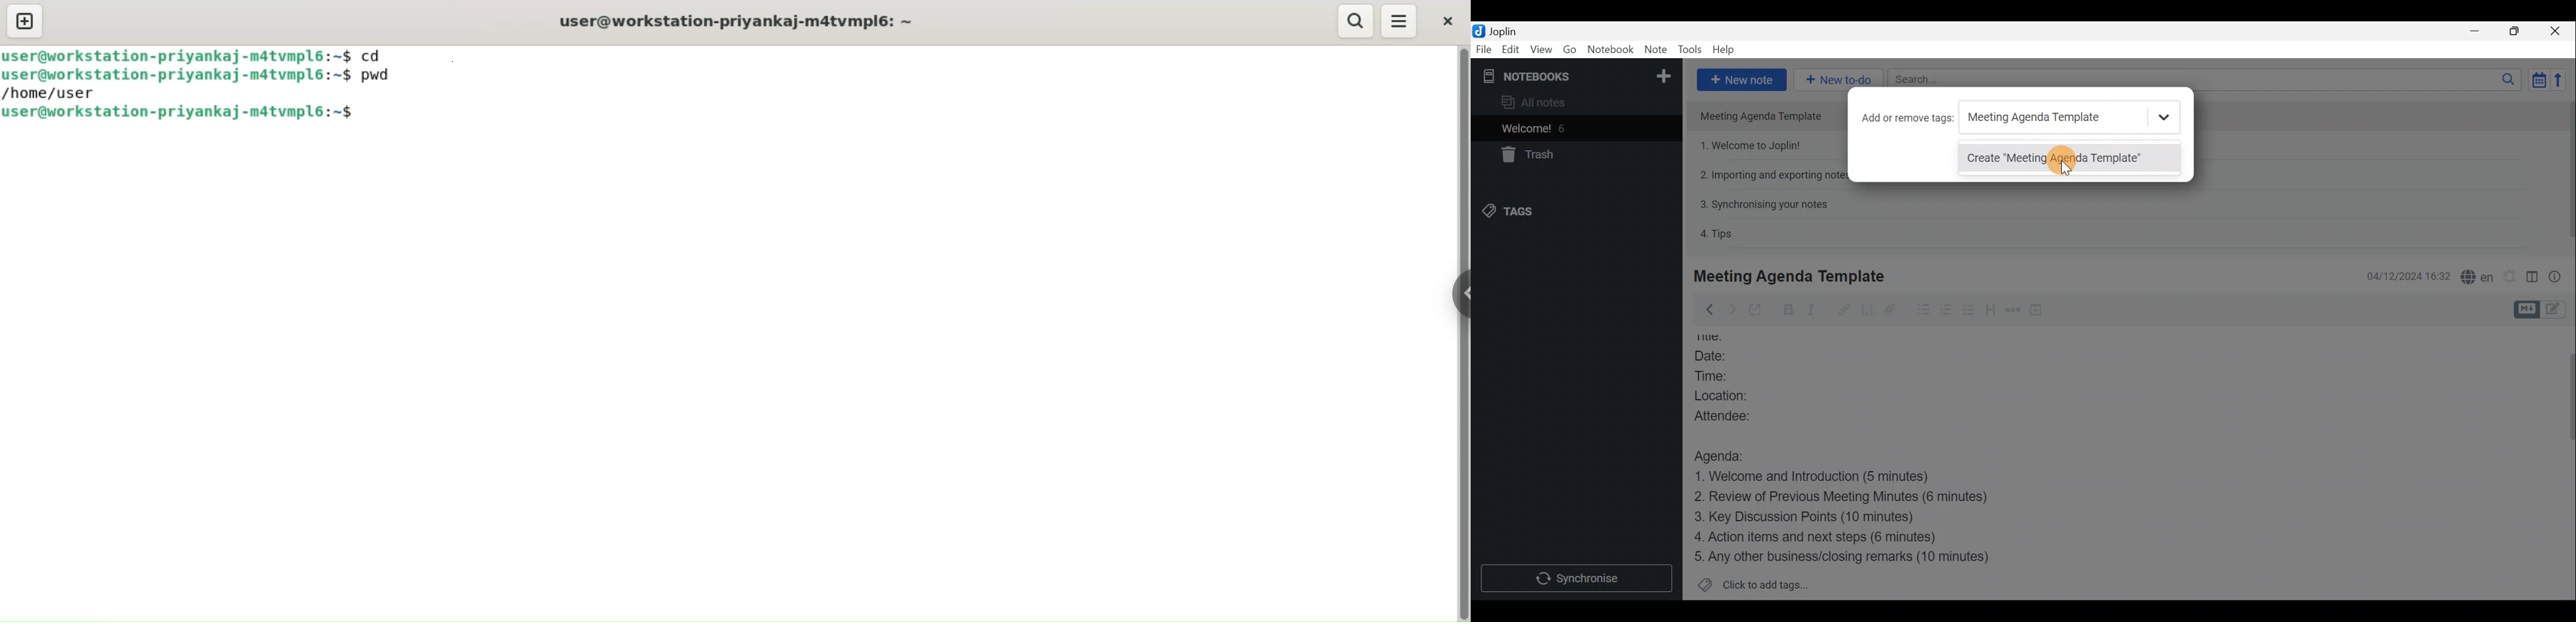  I want to click on File, so click(1484, 48).